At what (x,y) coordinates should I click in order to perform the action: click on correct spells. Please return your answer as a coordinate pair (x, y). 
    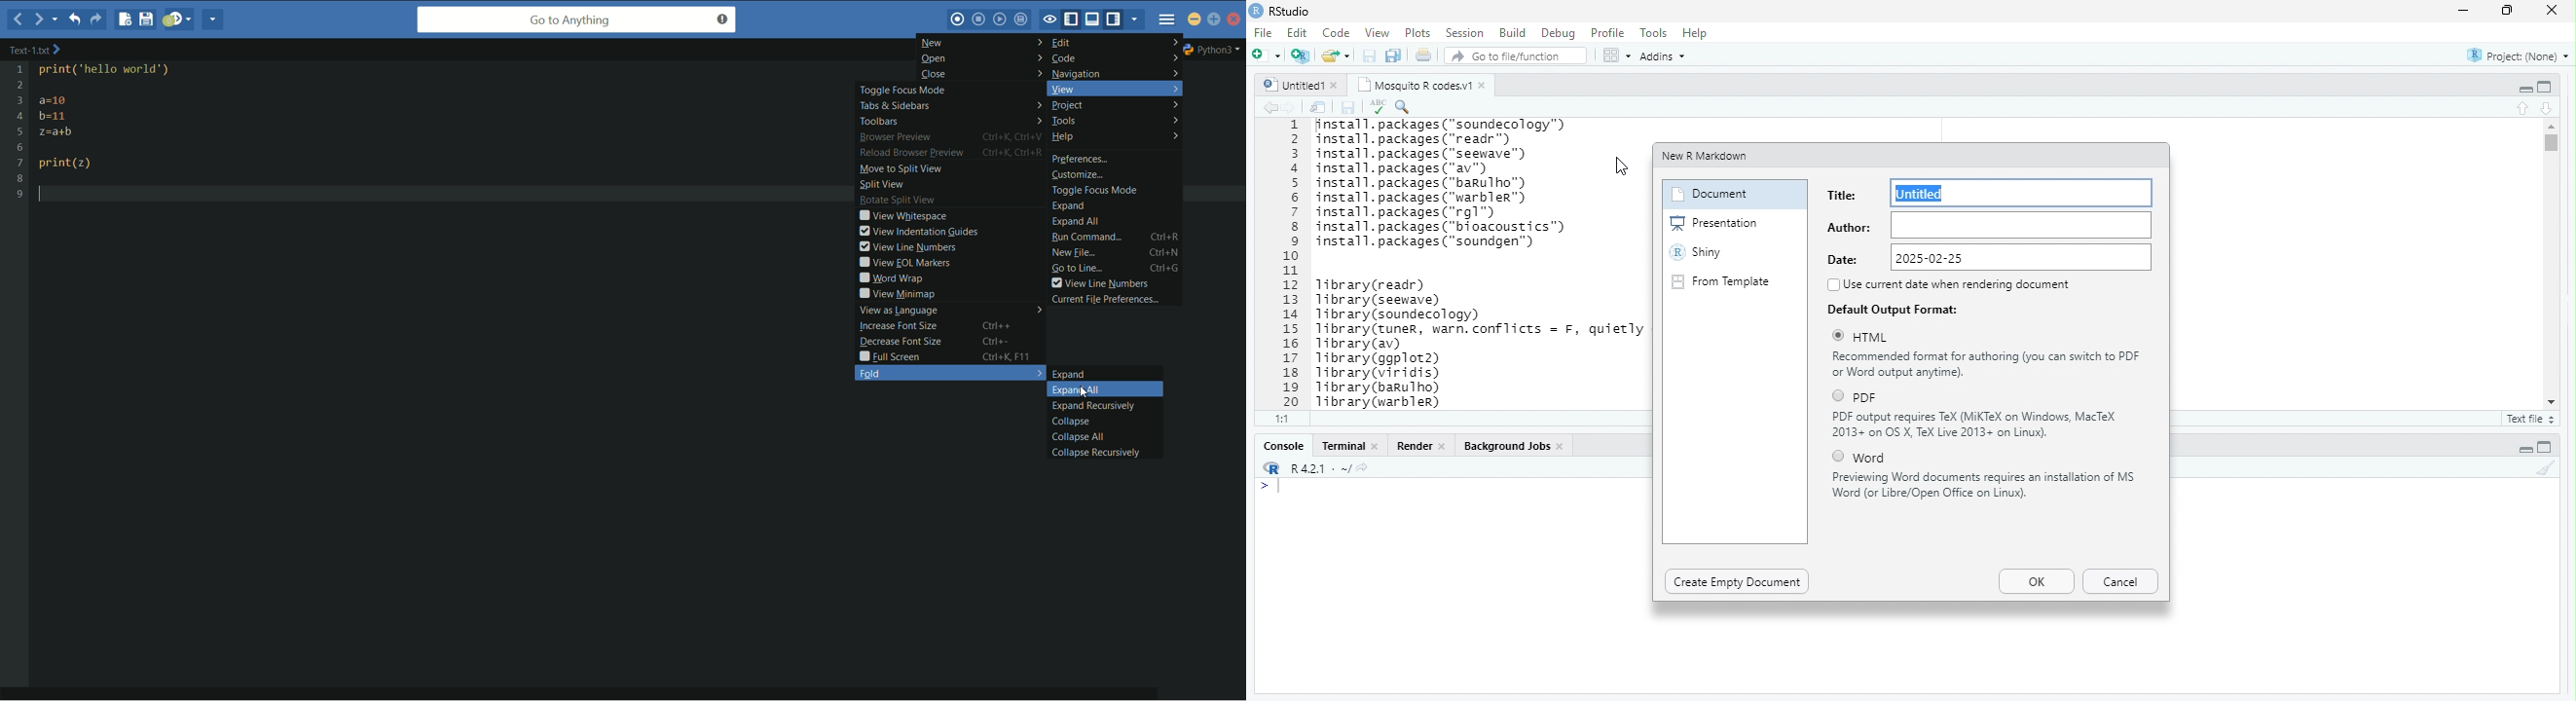
    Looking at the image, I should click on (1378, 106).